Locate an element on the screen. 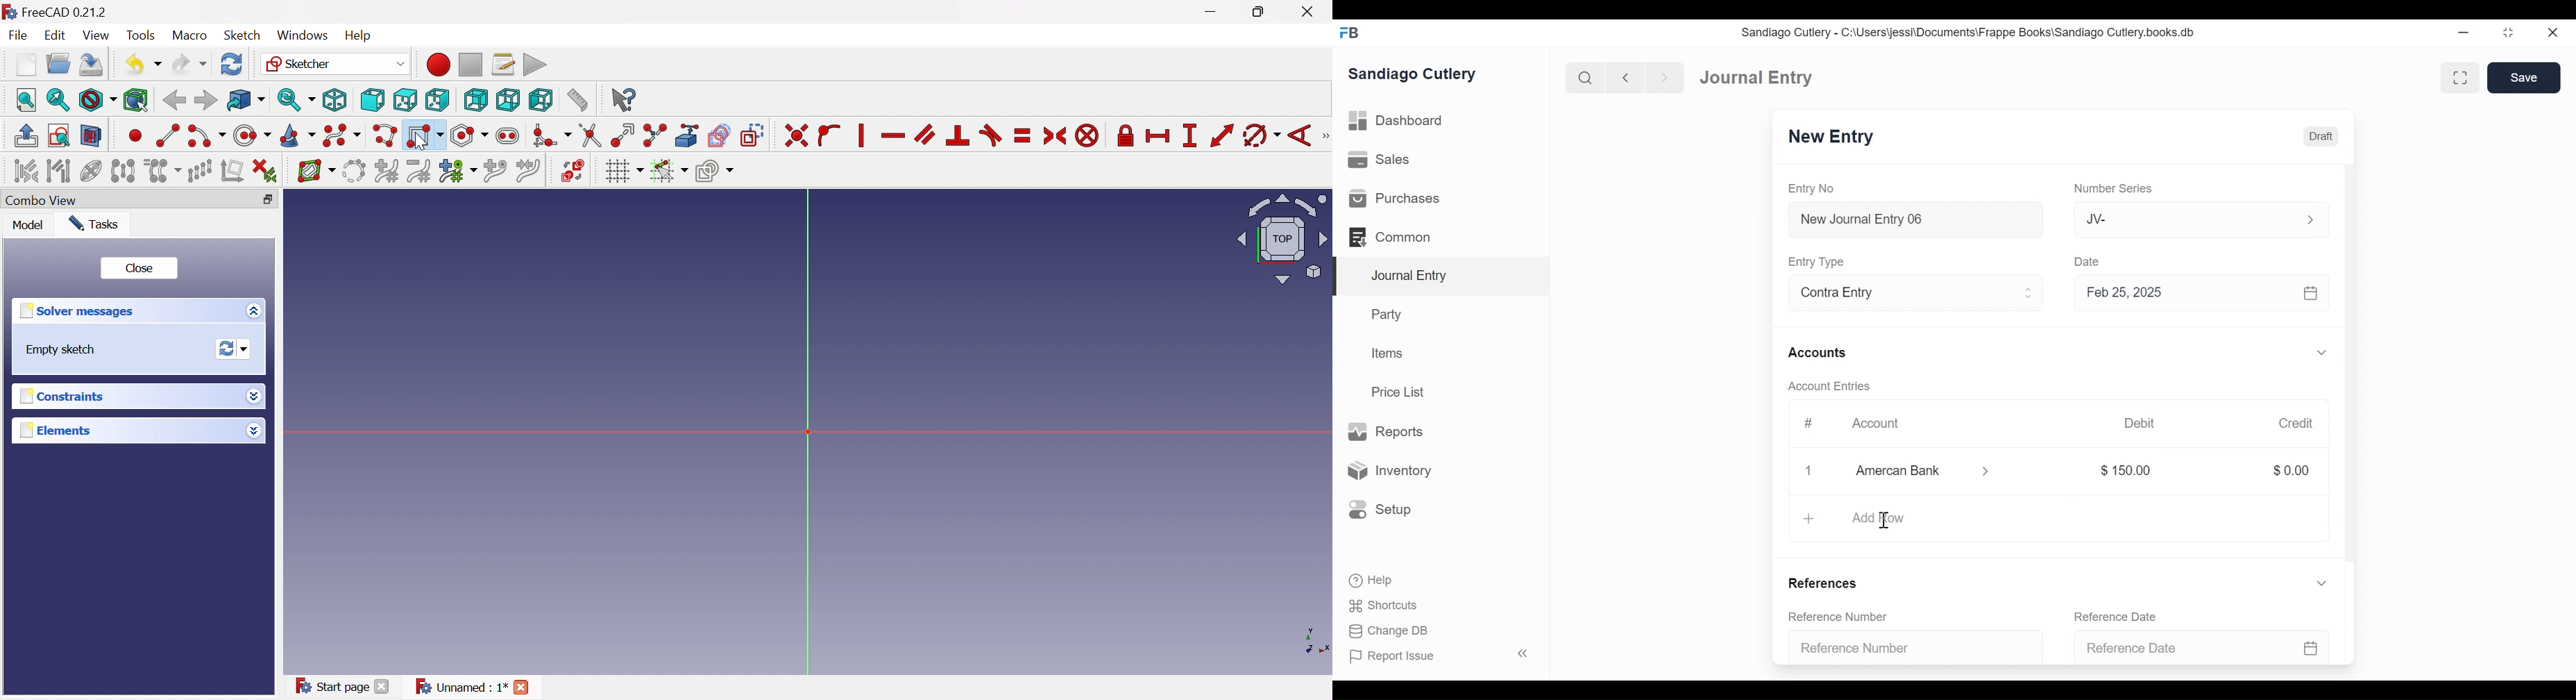 The height and width of the screenshot is (700, 2576). Credit is located at coordinates (2295, 423).